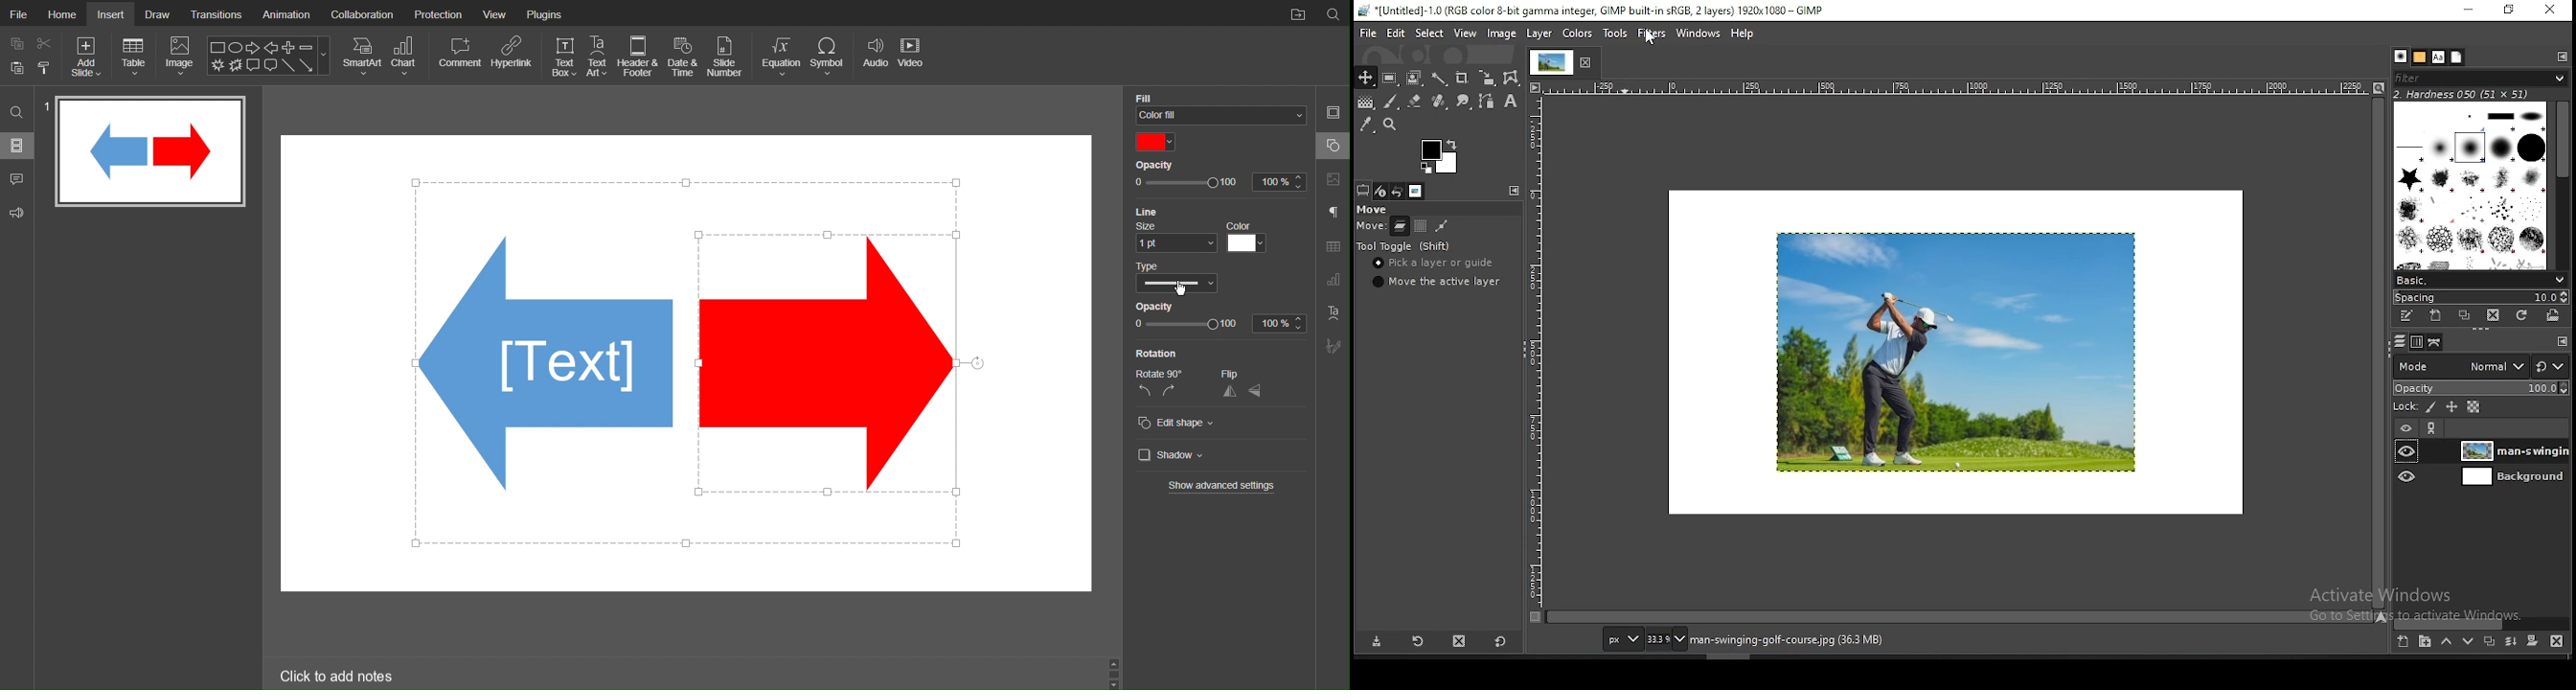  Describe the element at coordinates (1334, 113) in the screenshot. I see `Slide Settings` at that location.